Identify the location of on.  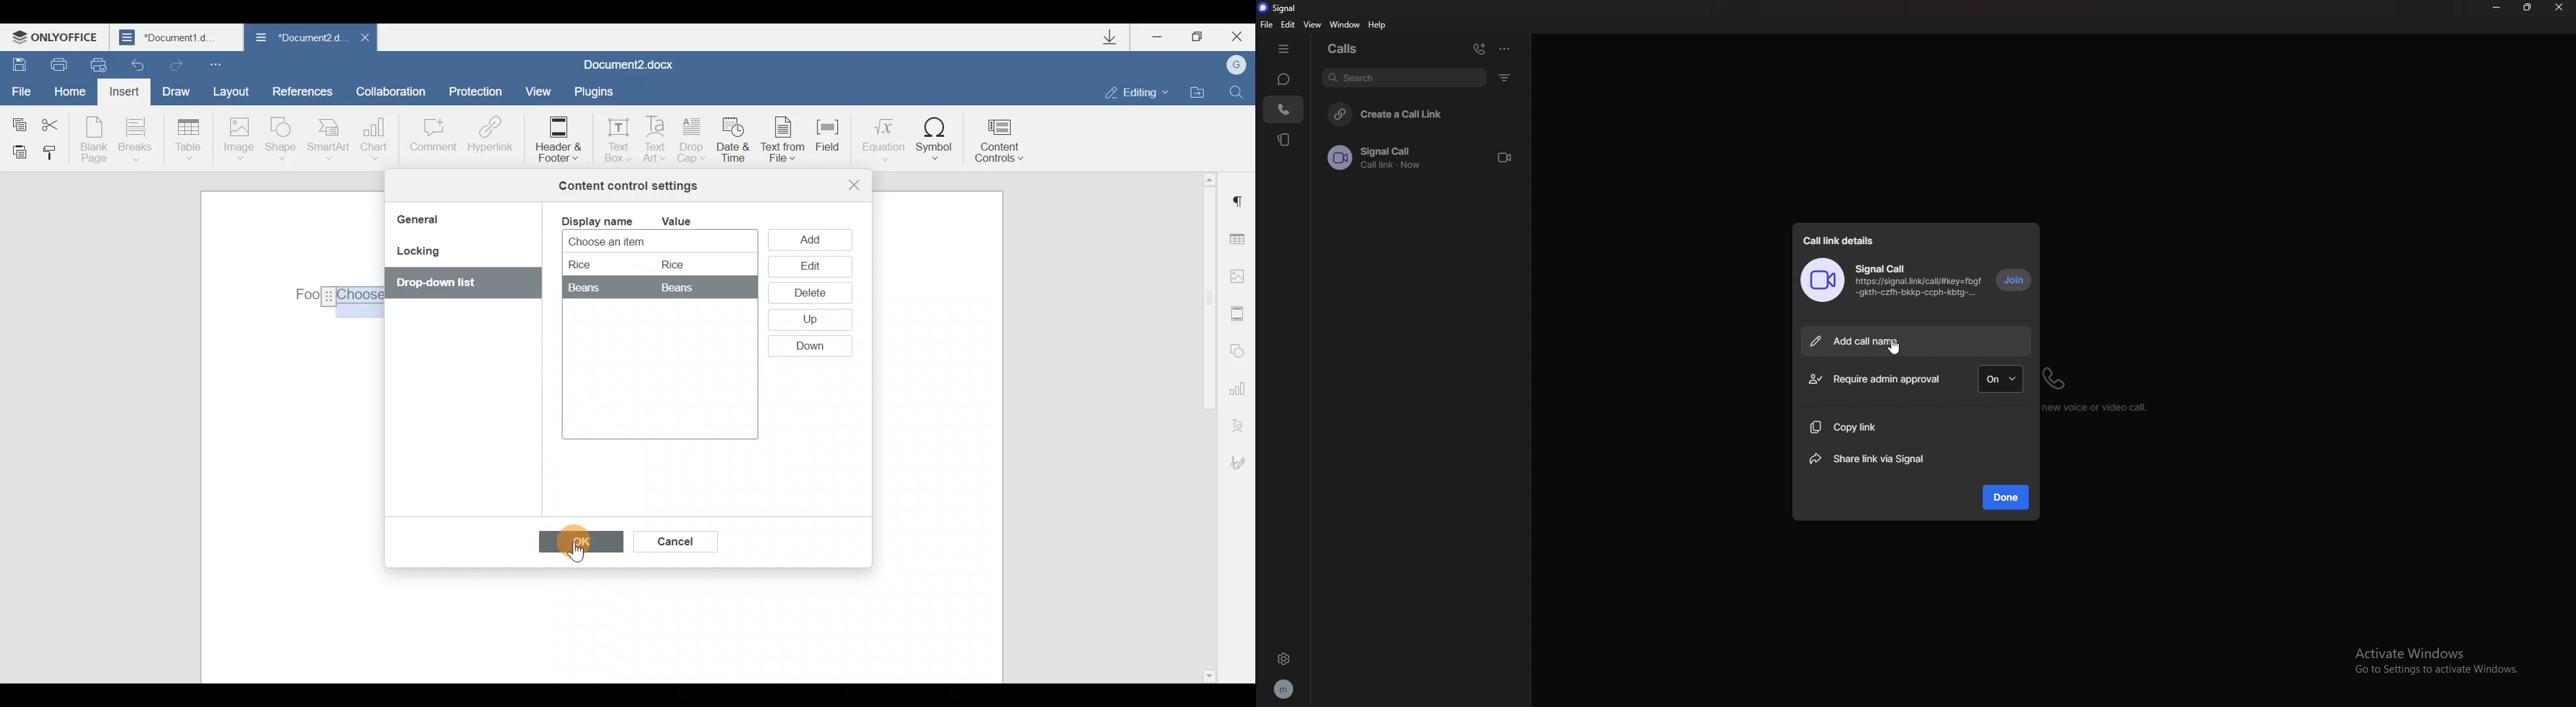
(2001, 379).